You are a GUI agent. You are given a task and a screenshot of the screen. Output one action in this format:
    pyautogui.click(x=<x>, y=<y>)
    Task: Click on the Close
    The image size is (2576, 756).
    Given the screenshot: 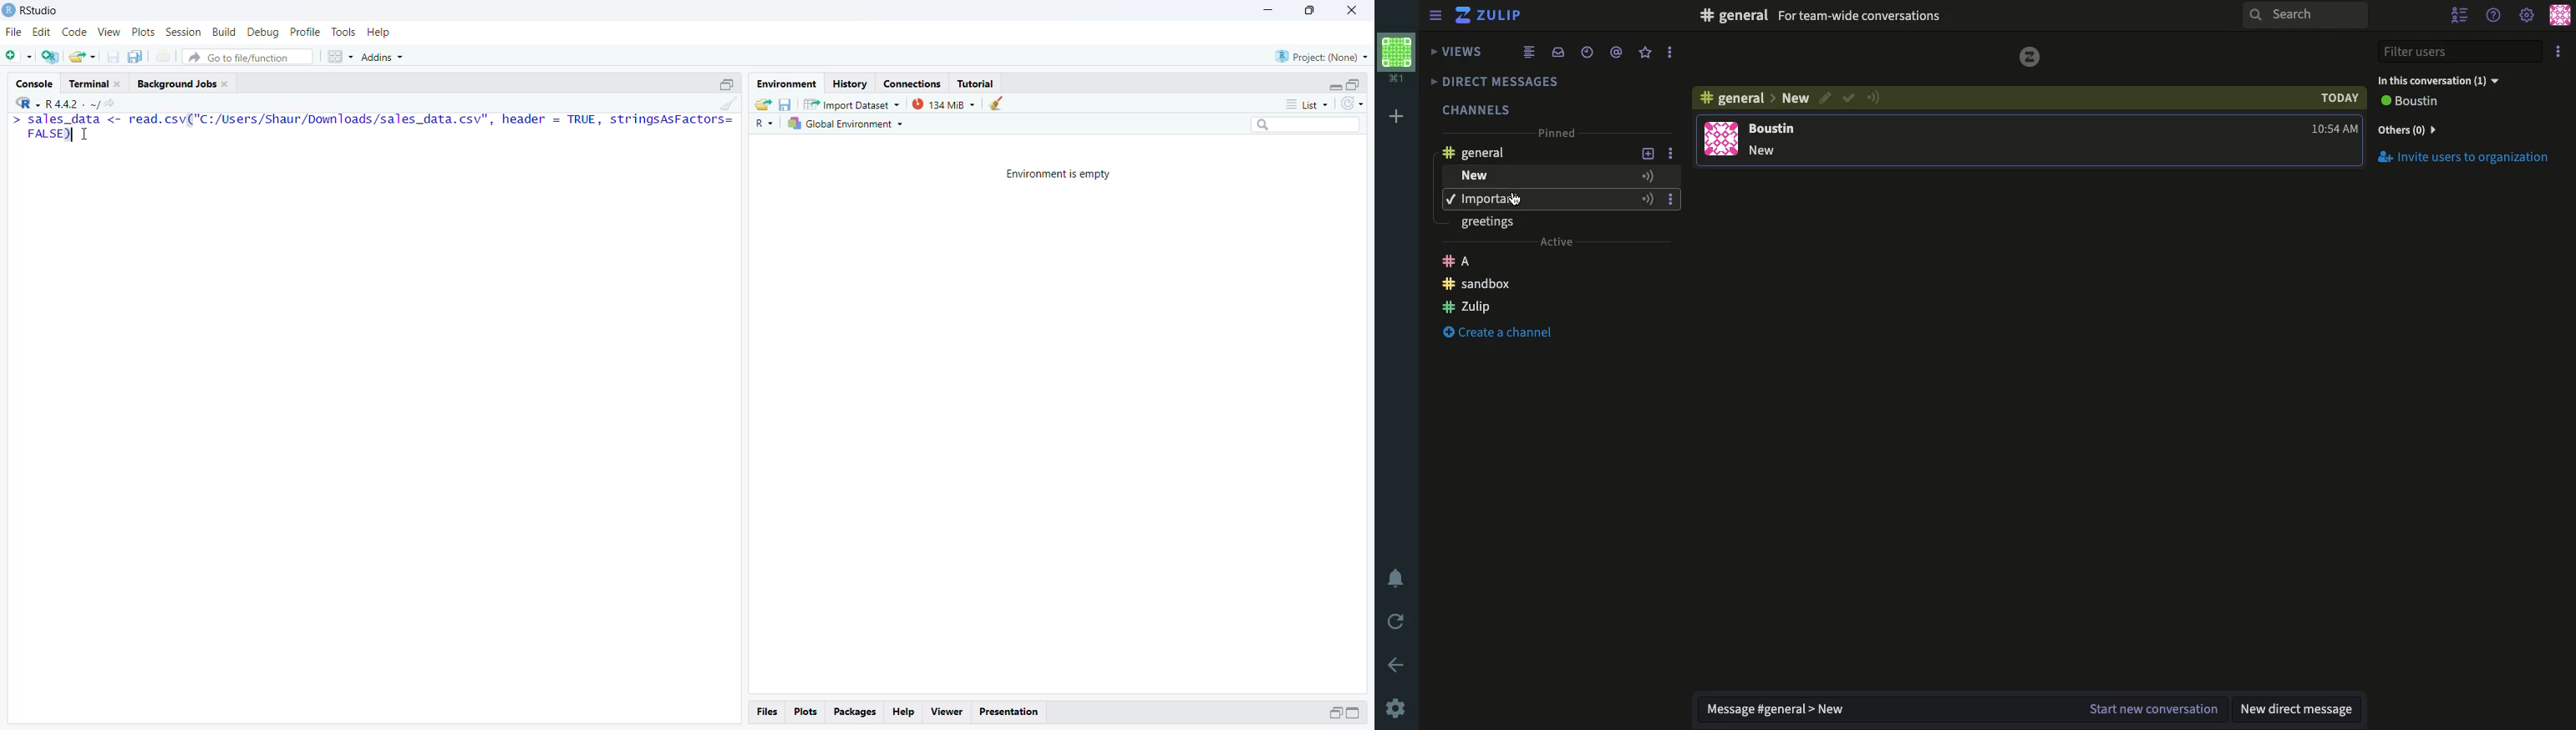 What is the action you would take?
    pyautogui.click(x=1346, y=12)
    